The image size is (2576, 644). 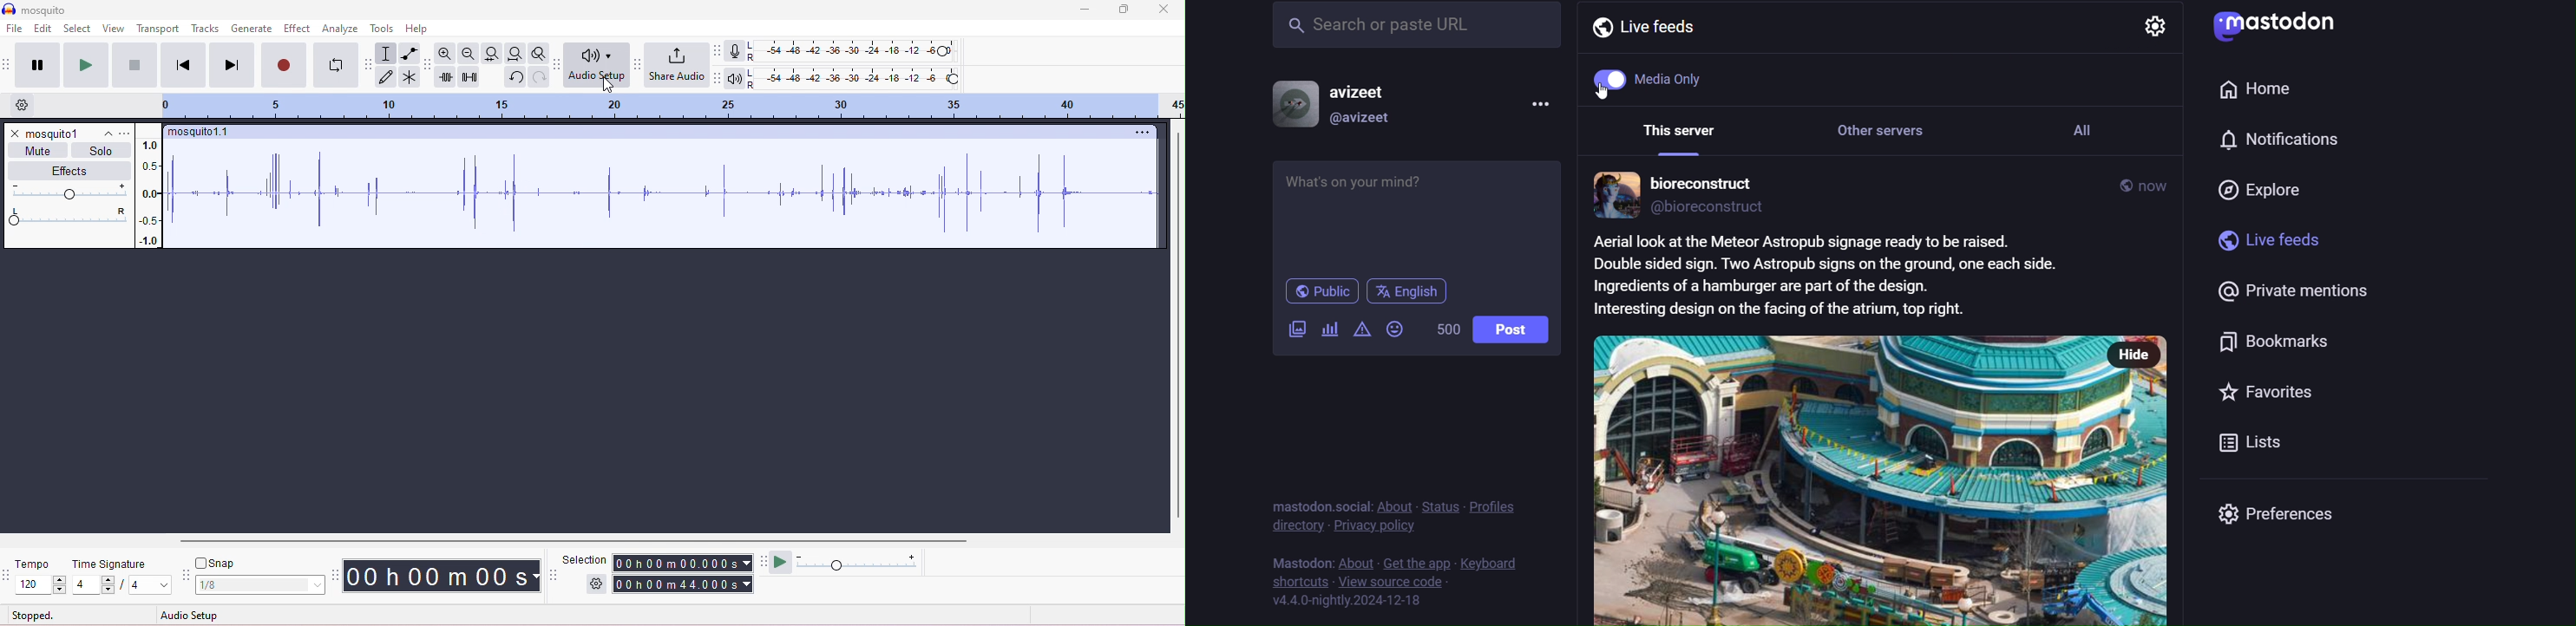 What do you see at coordinates (151, 192) in the screenshot?
I see `amplitude` at bounding box center [151, 192].